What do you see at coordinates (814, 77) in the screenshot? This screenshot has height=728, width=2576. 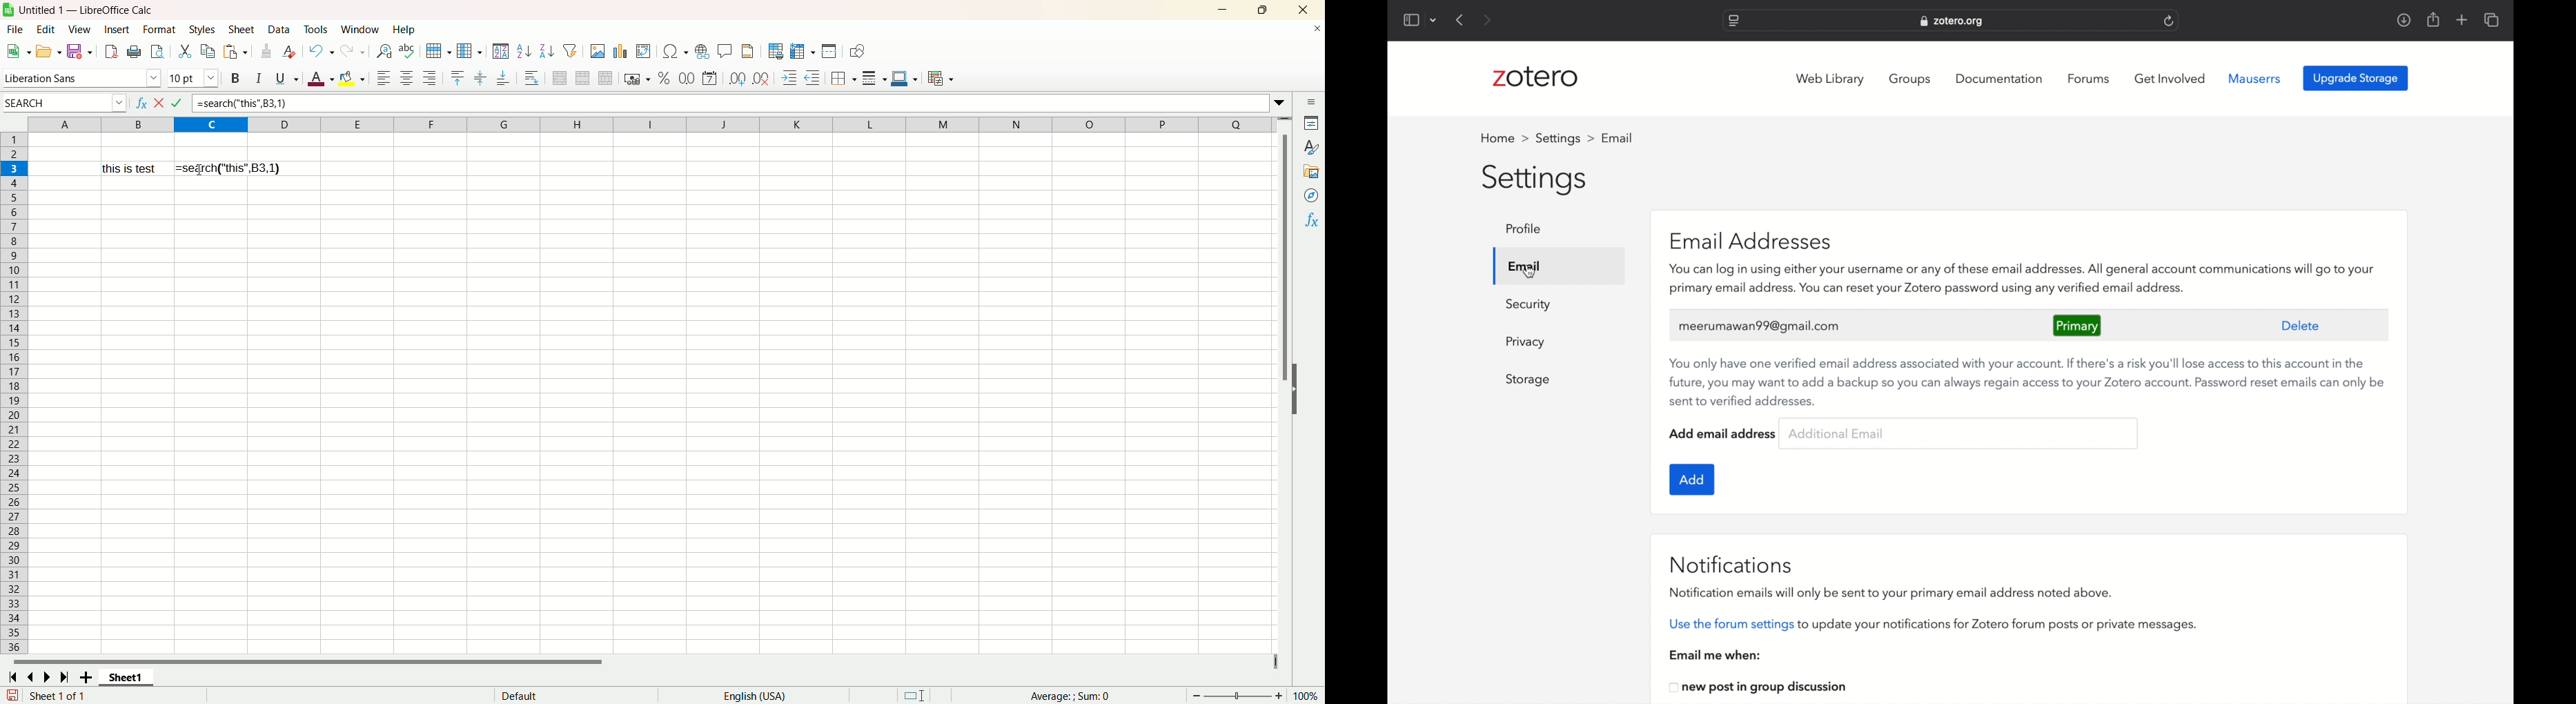 I see `decrease indent` at bounding box center [814, 77].